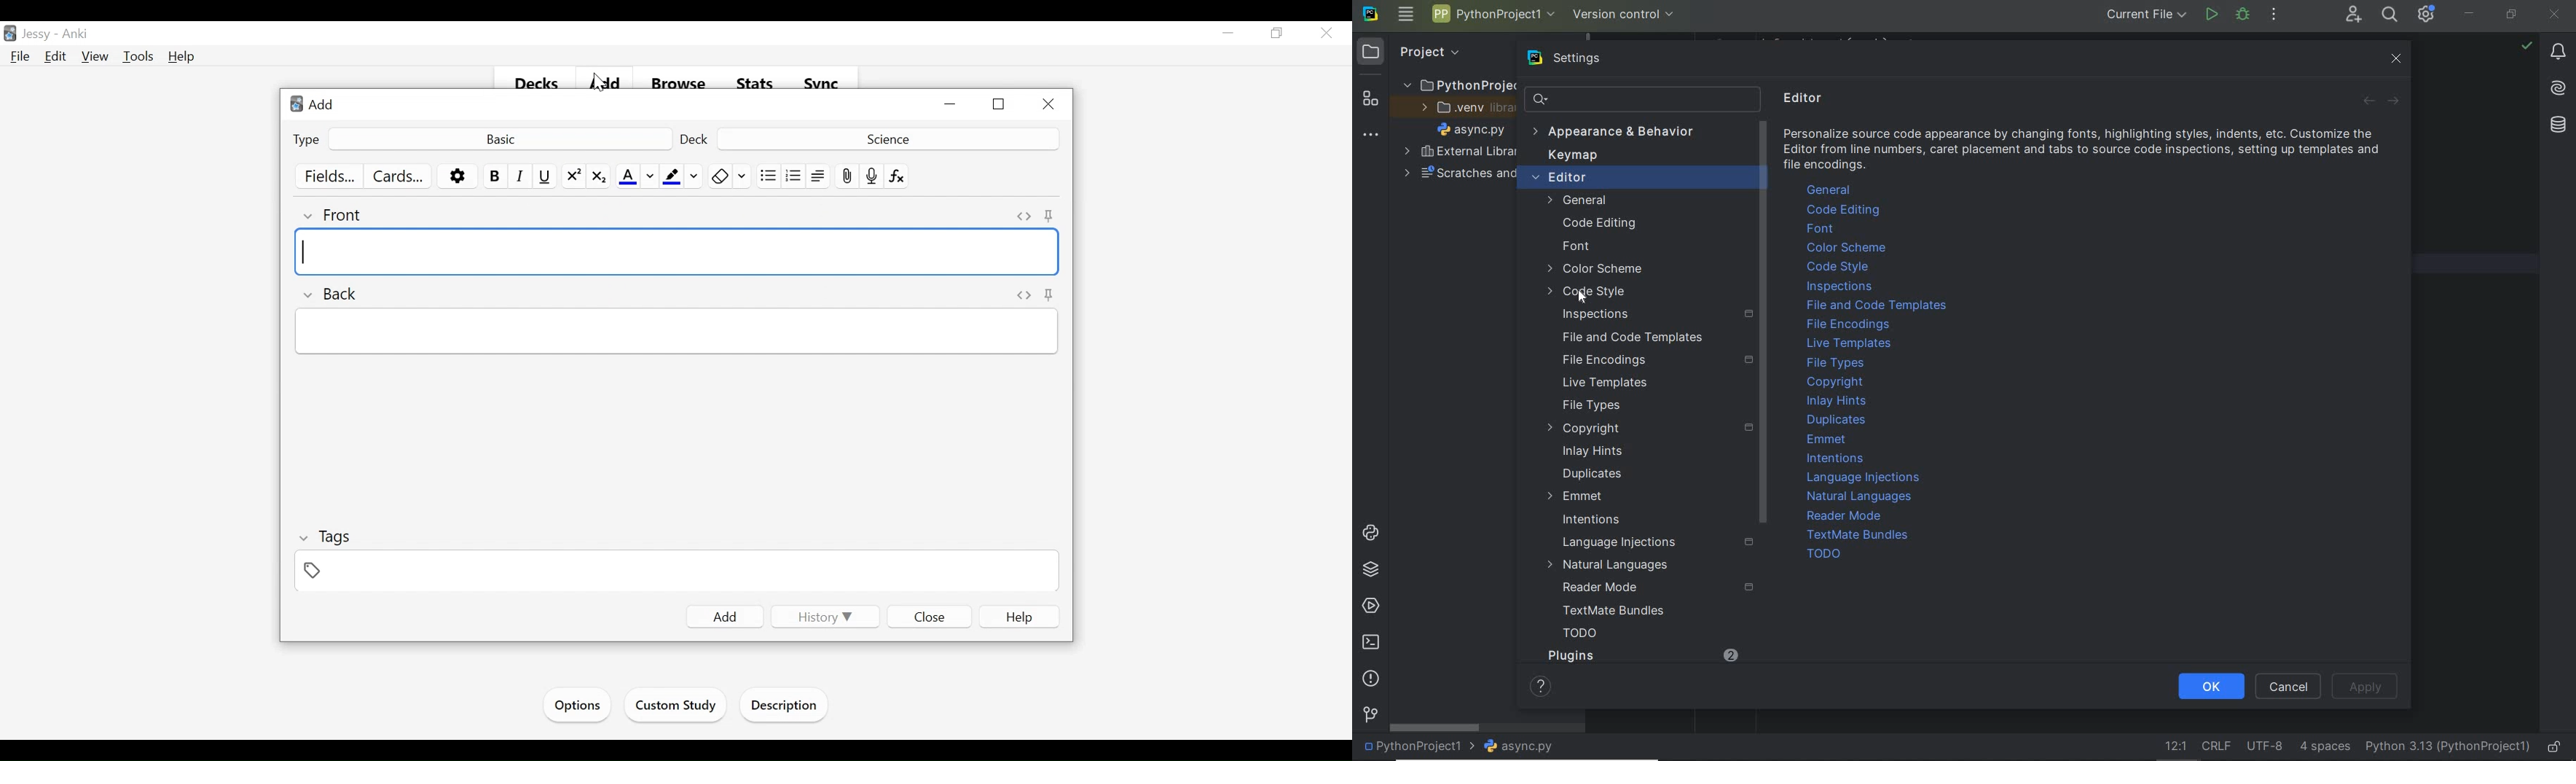 Image resolution: width=2576 pixels, height=784 pixels. What do you see at coordinates (897, 176) in the screenshot?
I see `Equation` at bounding box center [897, 176].